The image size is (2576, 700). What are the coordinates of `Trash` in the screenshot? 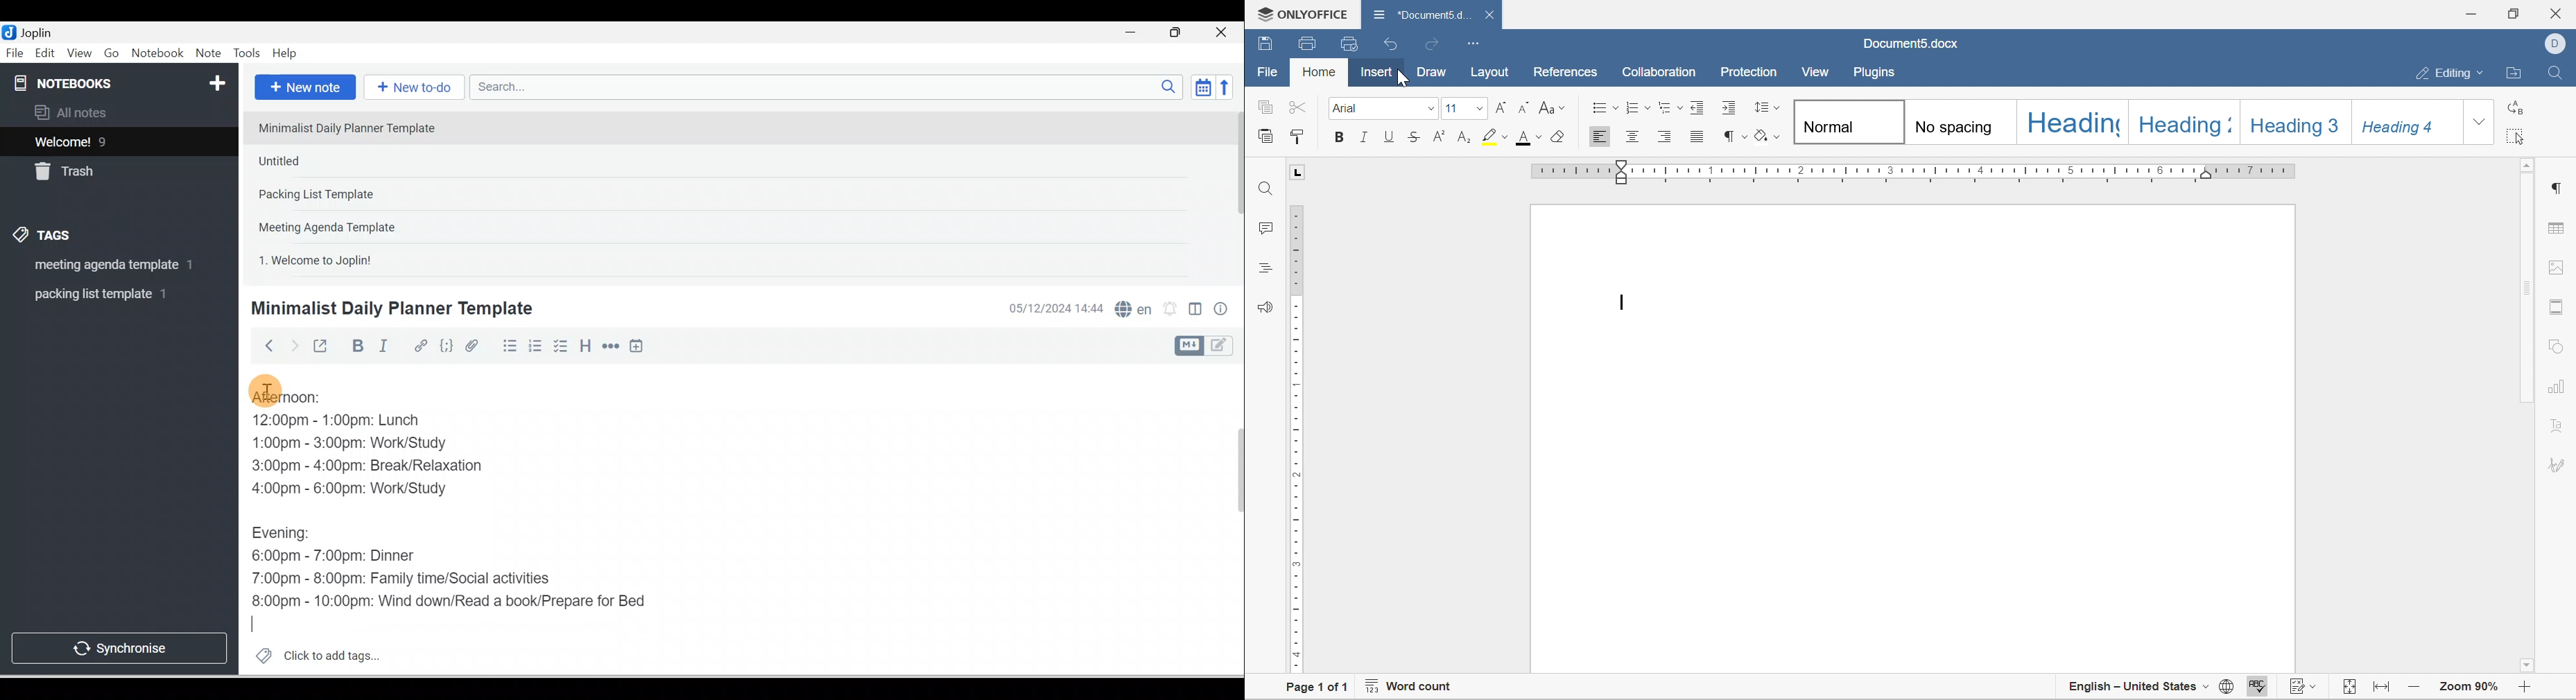 It's located at (95, 168).